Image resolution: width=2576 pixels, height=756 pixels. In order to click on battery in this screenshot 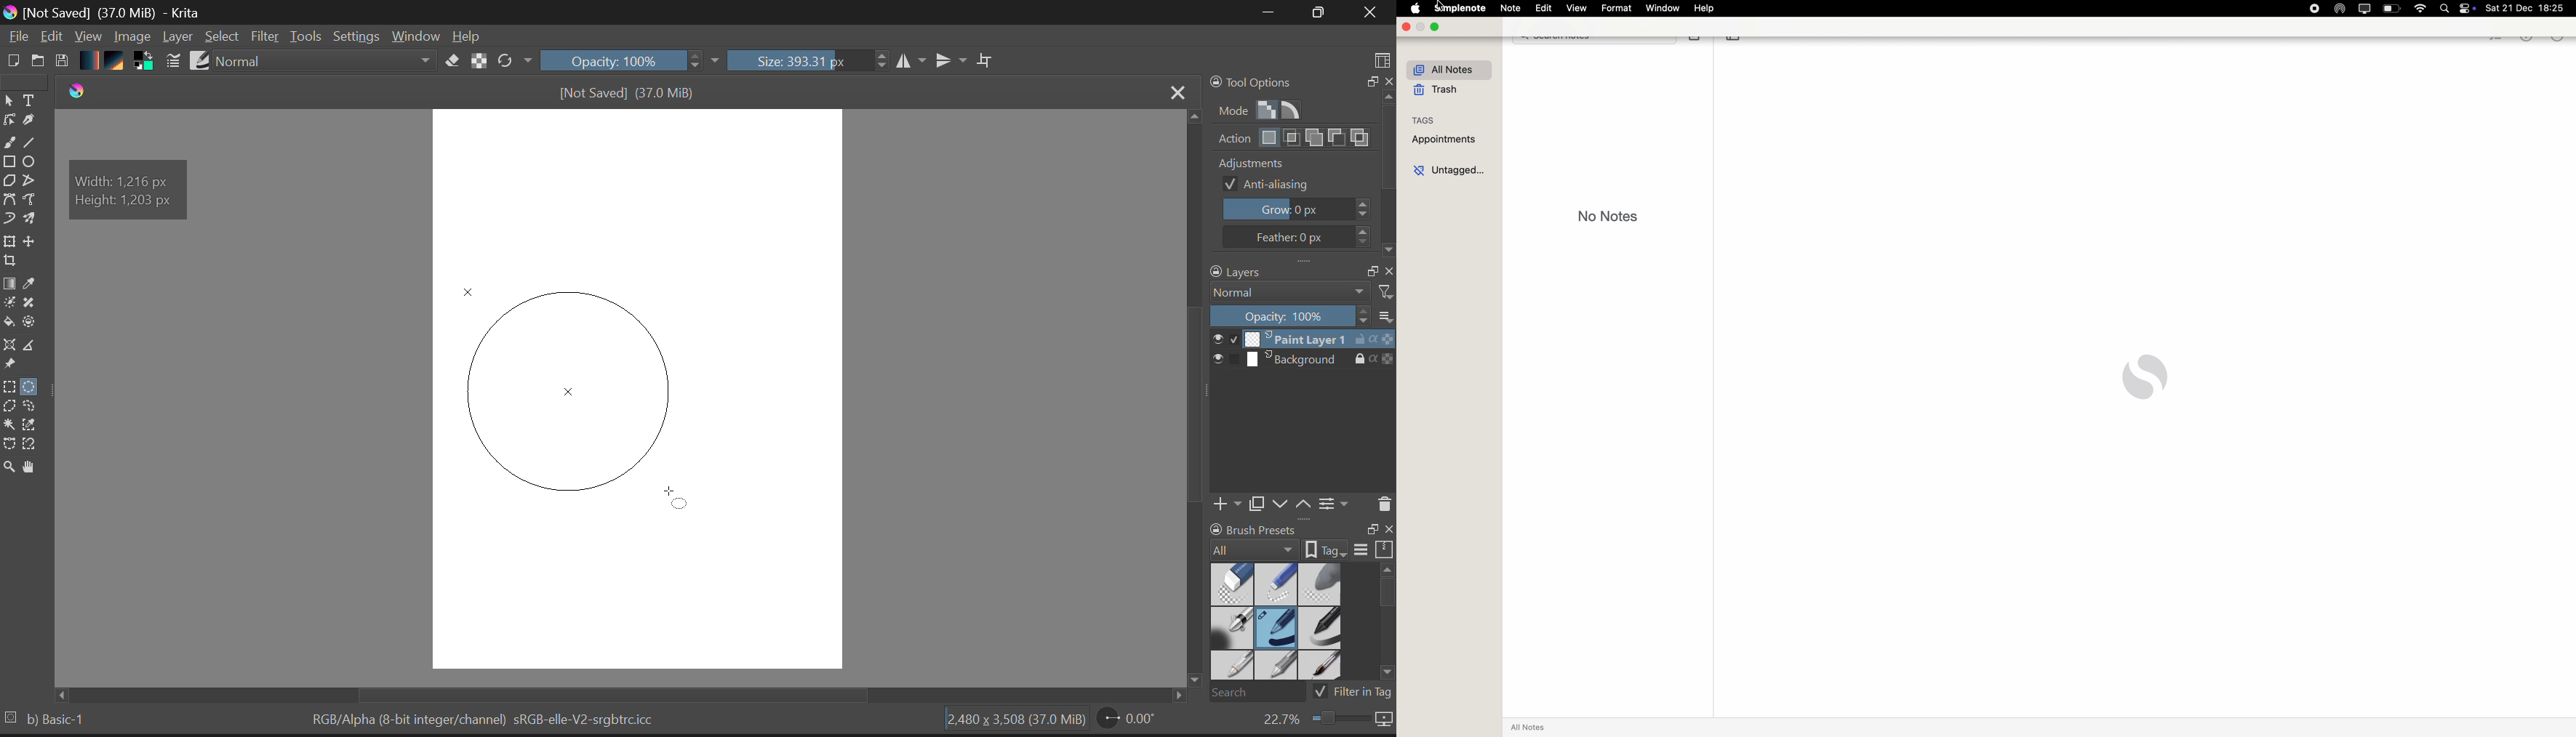, I will do `click(2389, 9)`.